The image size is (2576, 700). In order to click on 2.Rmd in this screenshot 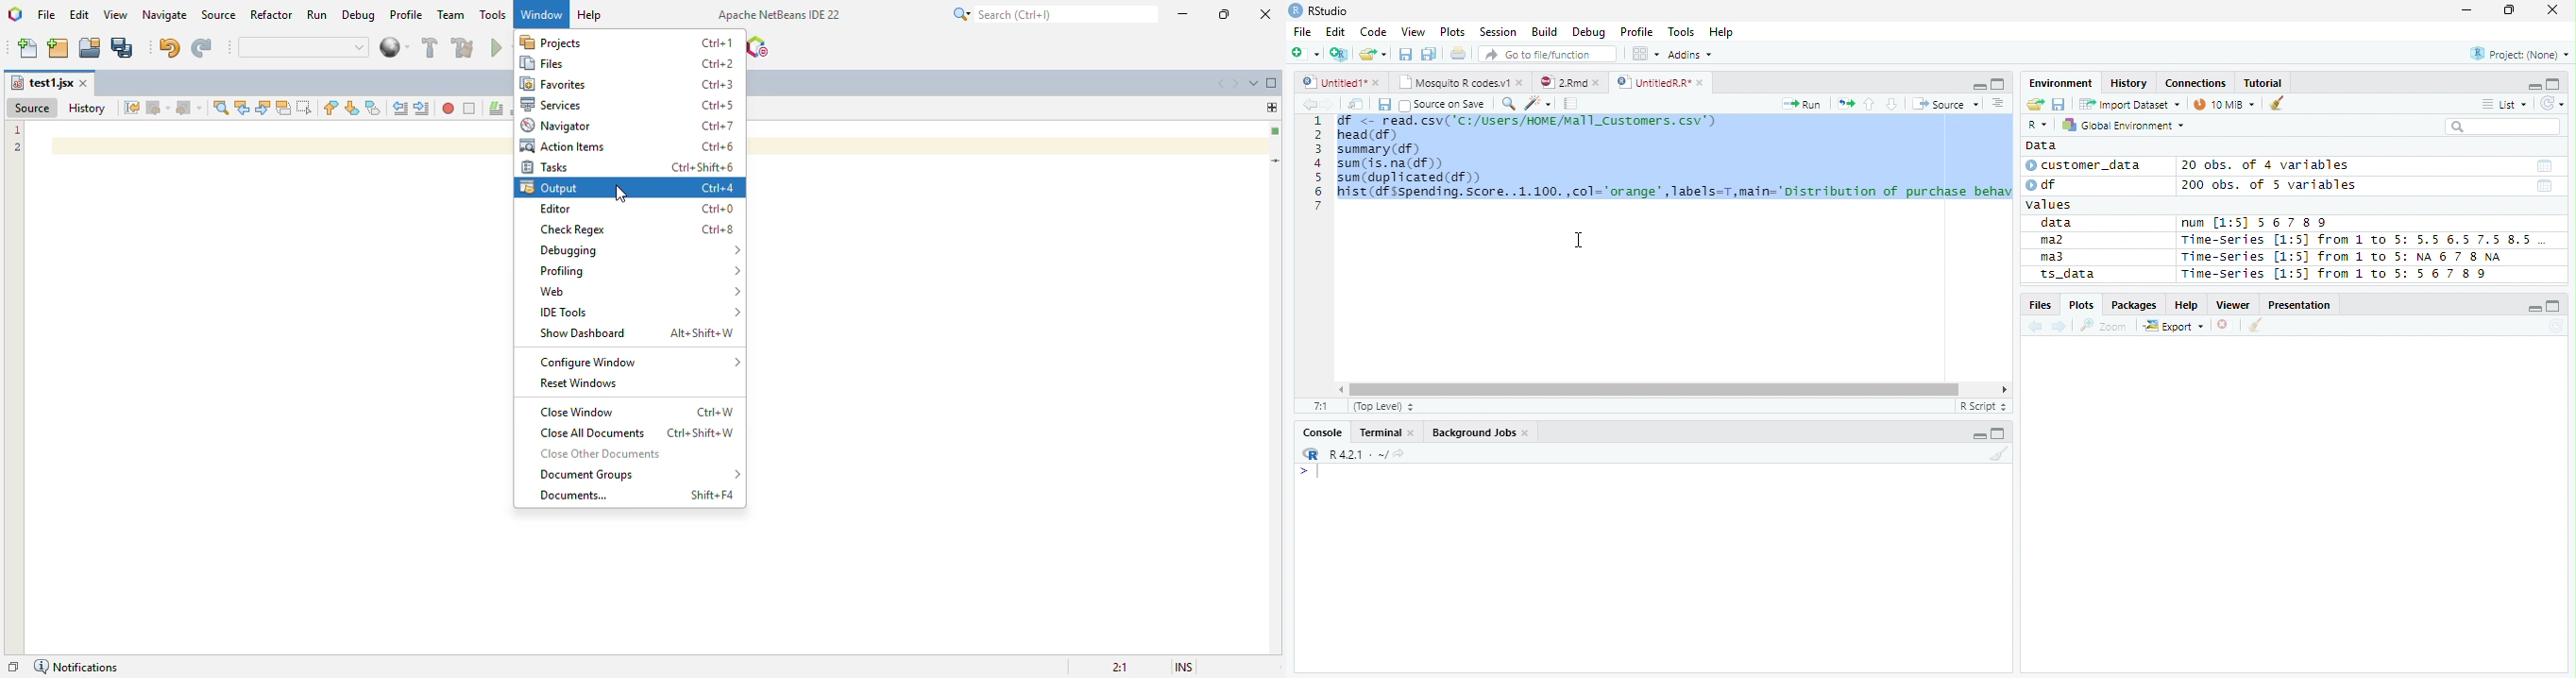, I will do `click(1571, 83)`.